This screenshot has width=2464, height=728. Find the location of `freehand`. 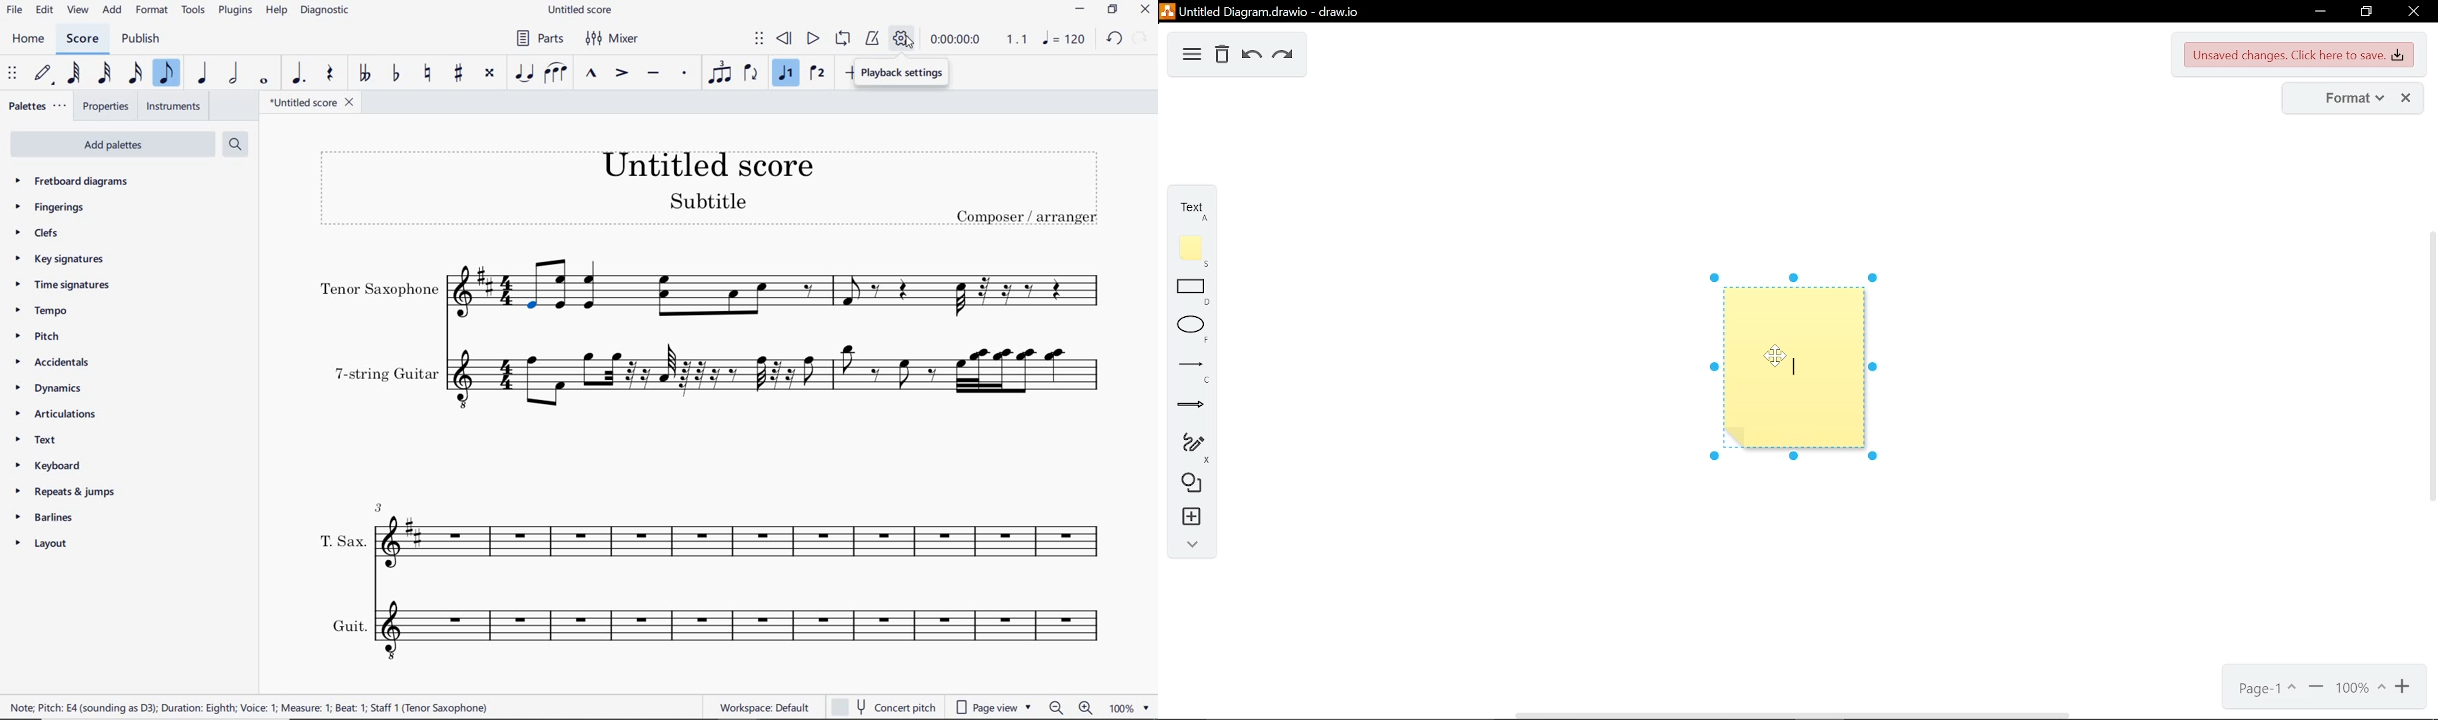

freehand is located at coordinates (1190, 447).